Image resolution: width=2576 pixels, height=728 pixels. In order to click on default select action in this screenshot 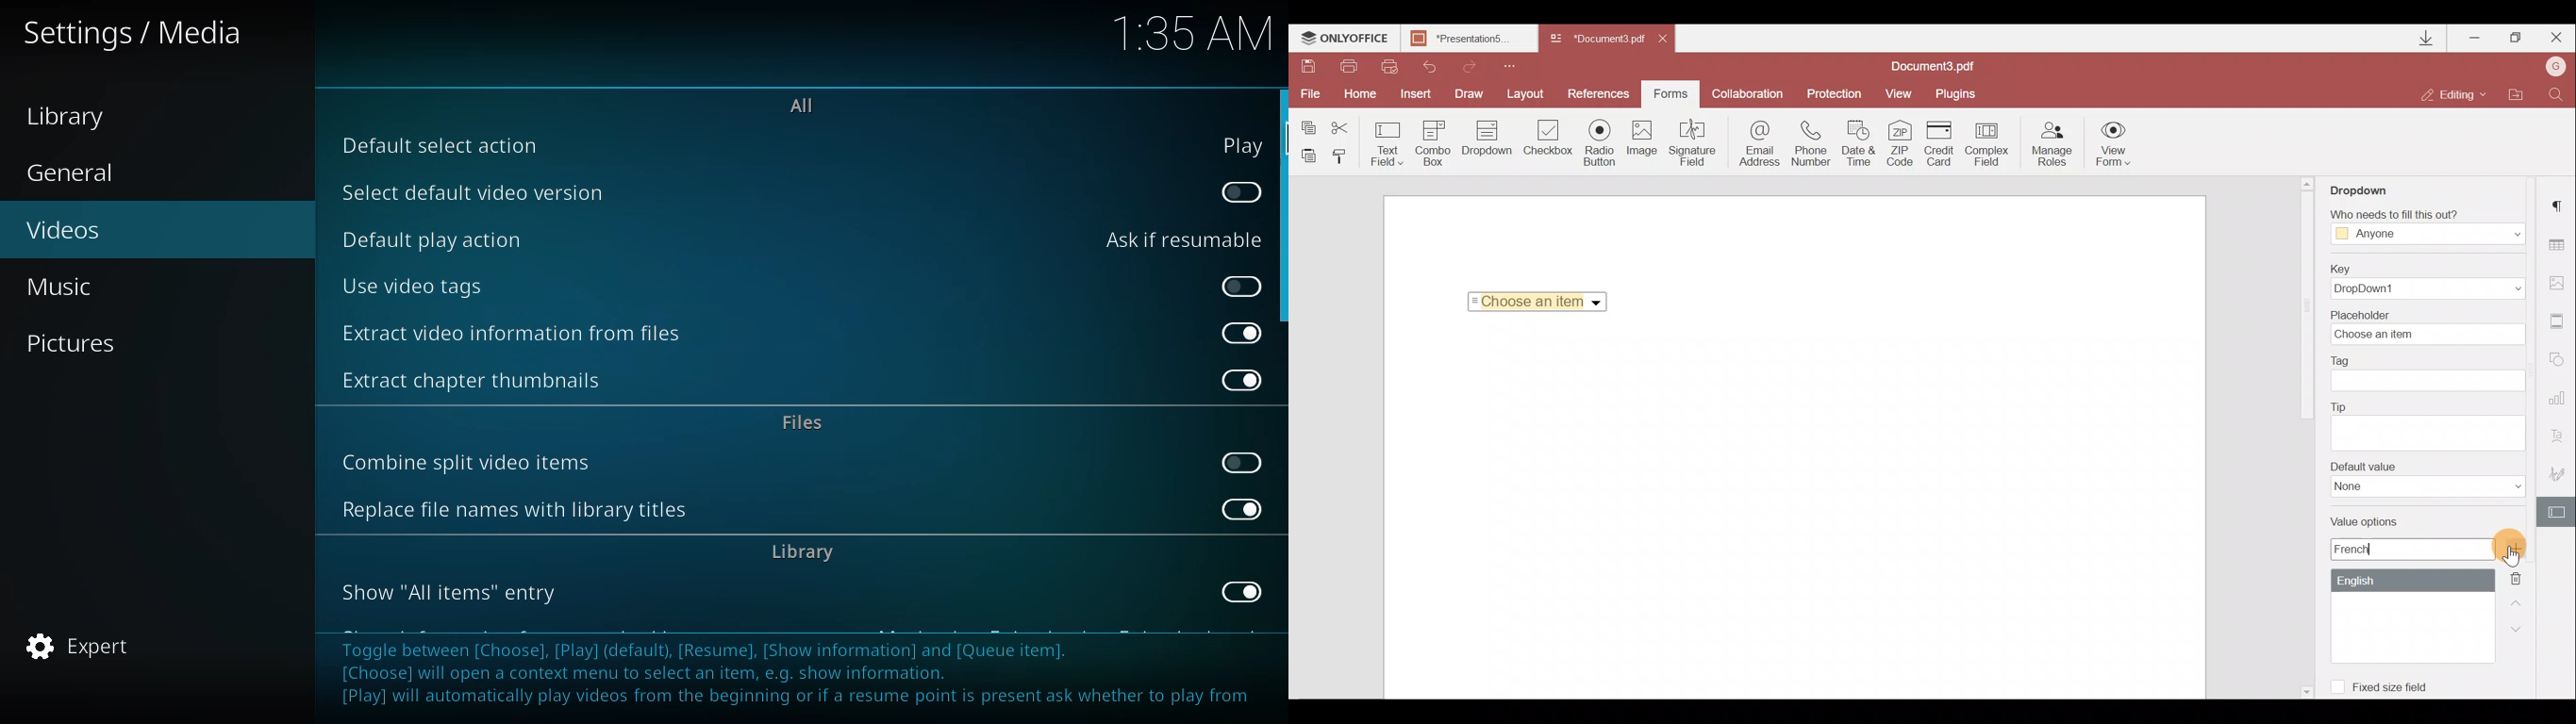, I will do `click(440, 146)`.